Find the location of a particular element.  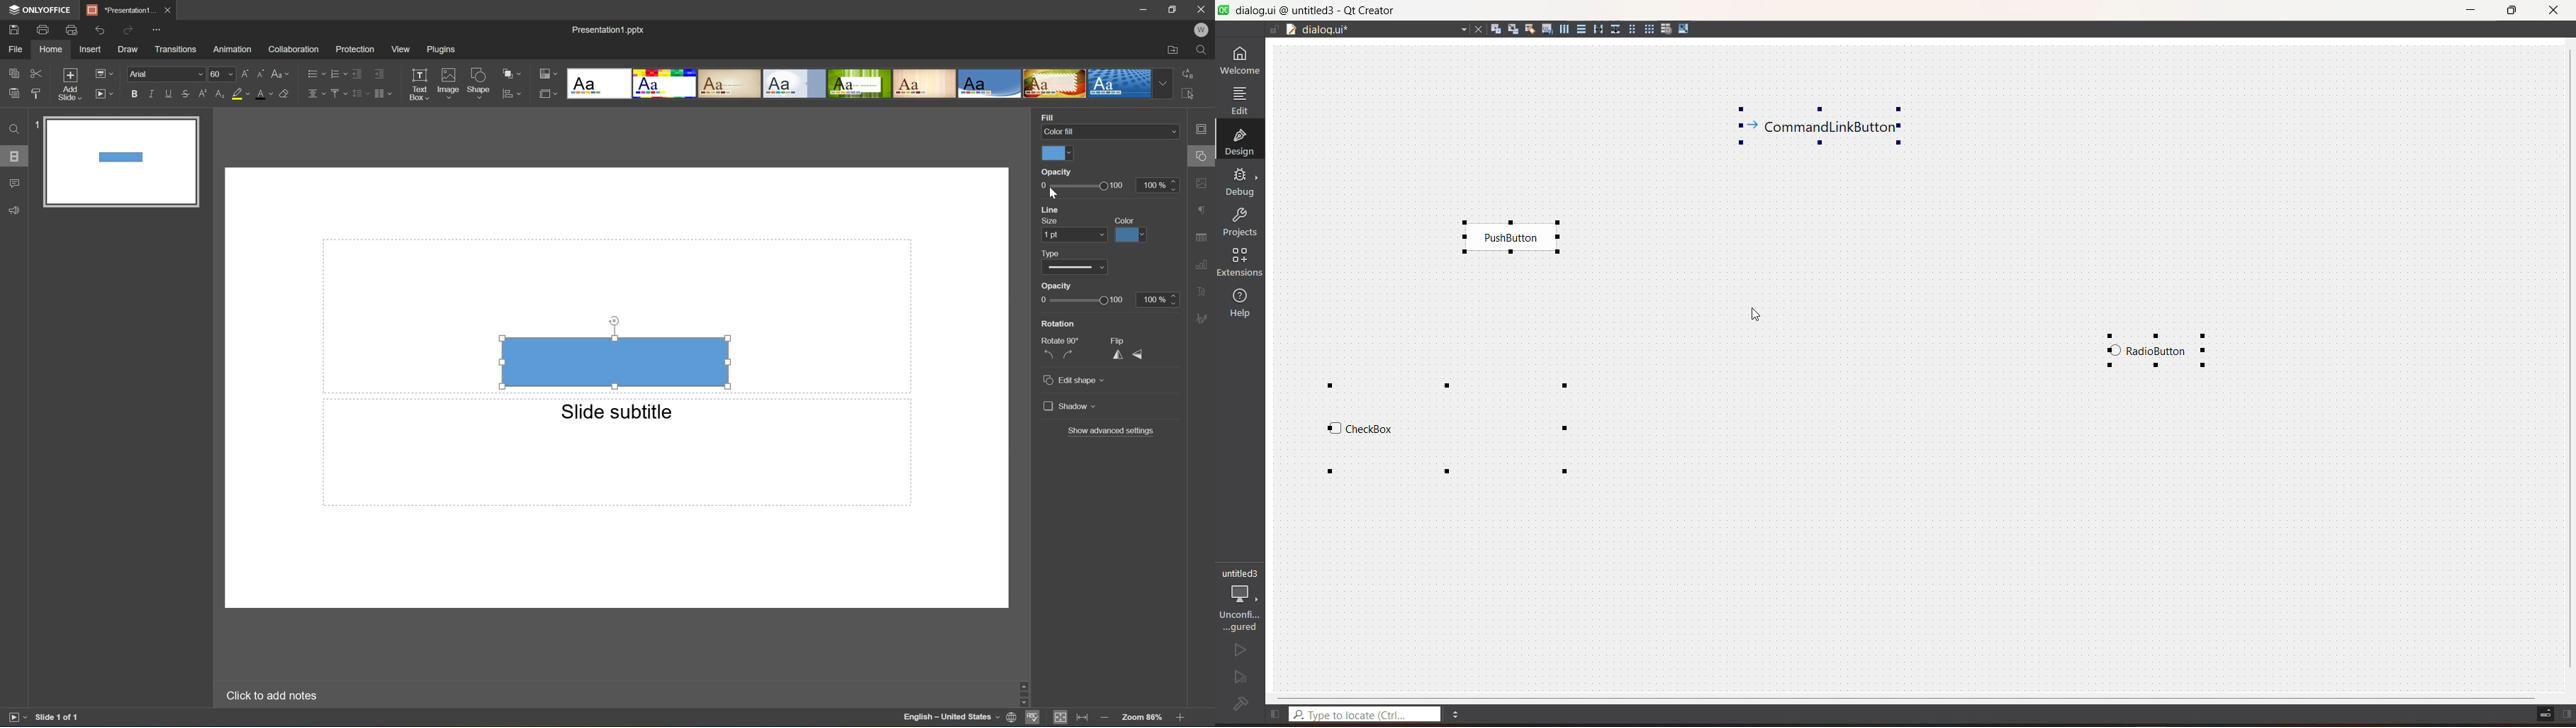

selected widget 4 is located at coordinates (1835, 125).